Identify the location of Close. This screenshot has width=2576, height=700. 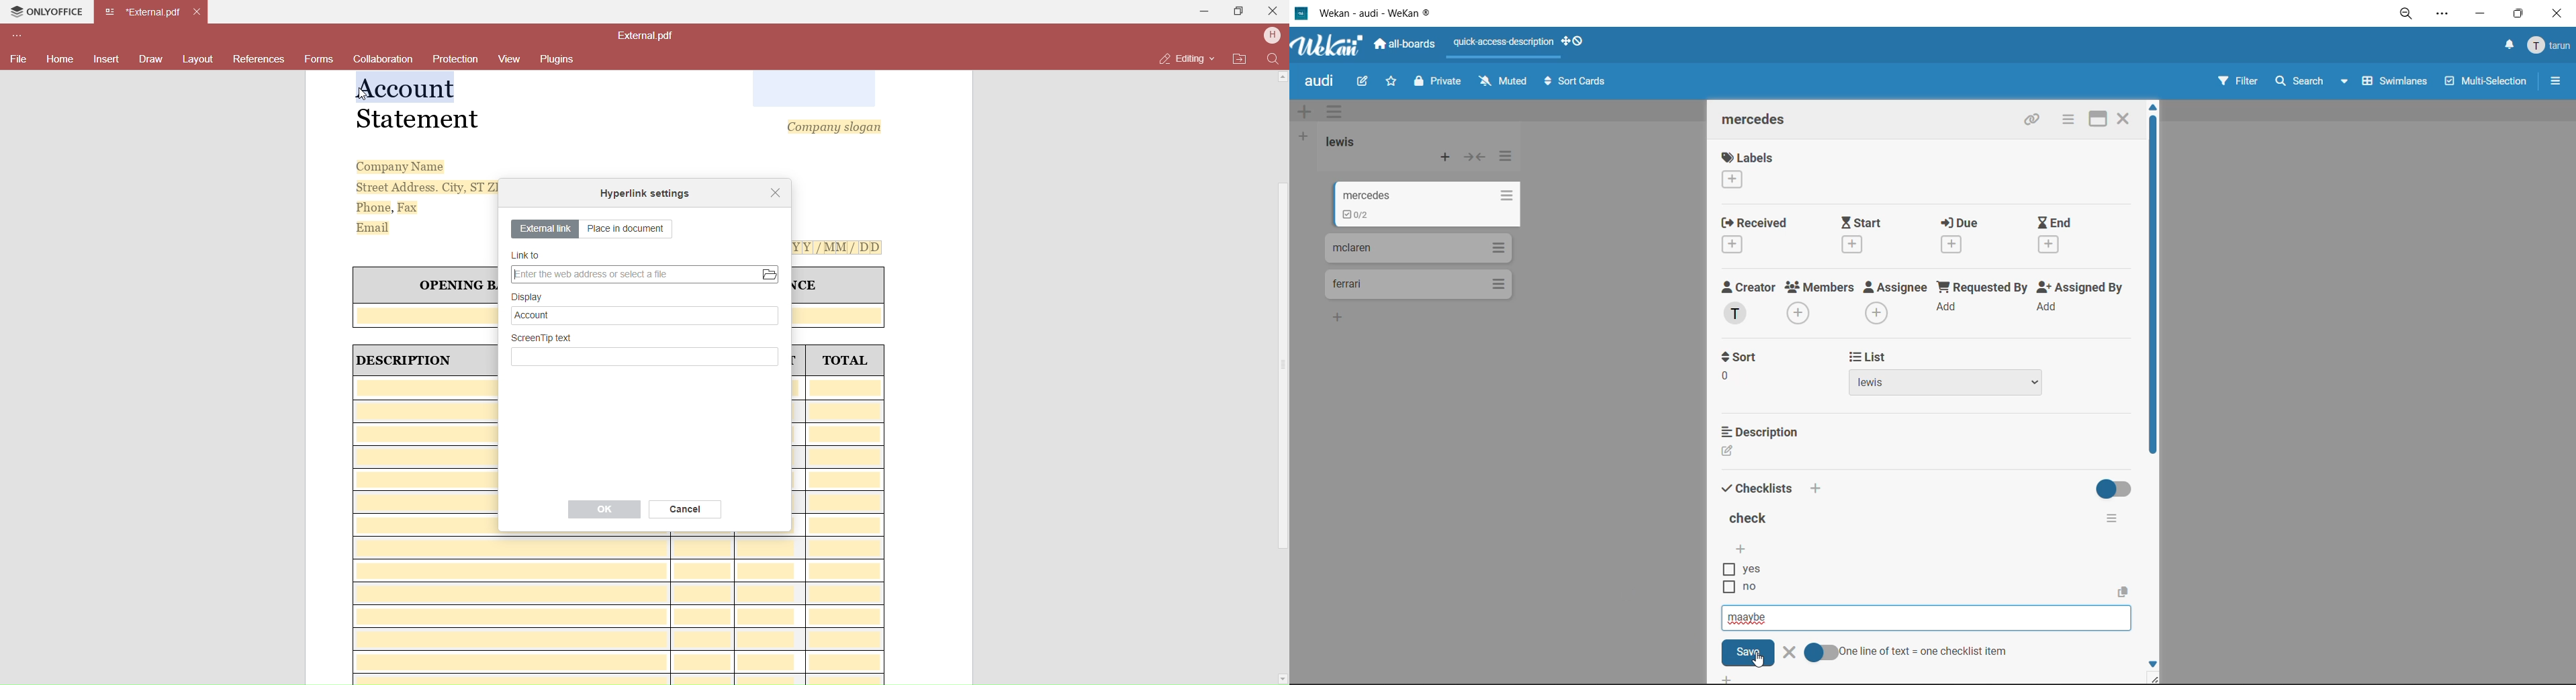
(1273, 10).